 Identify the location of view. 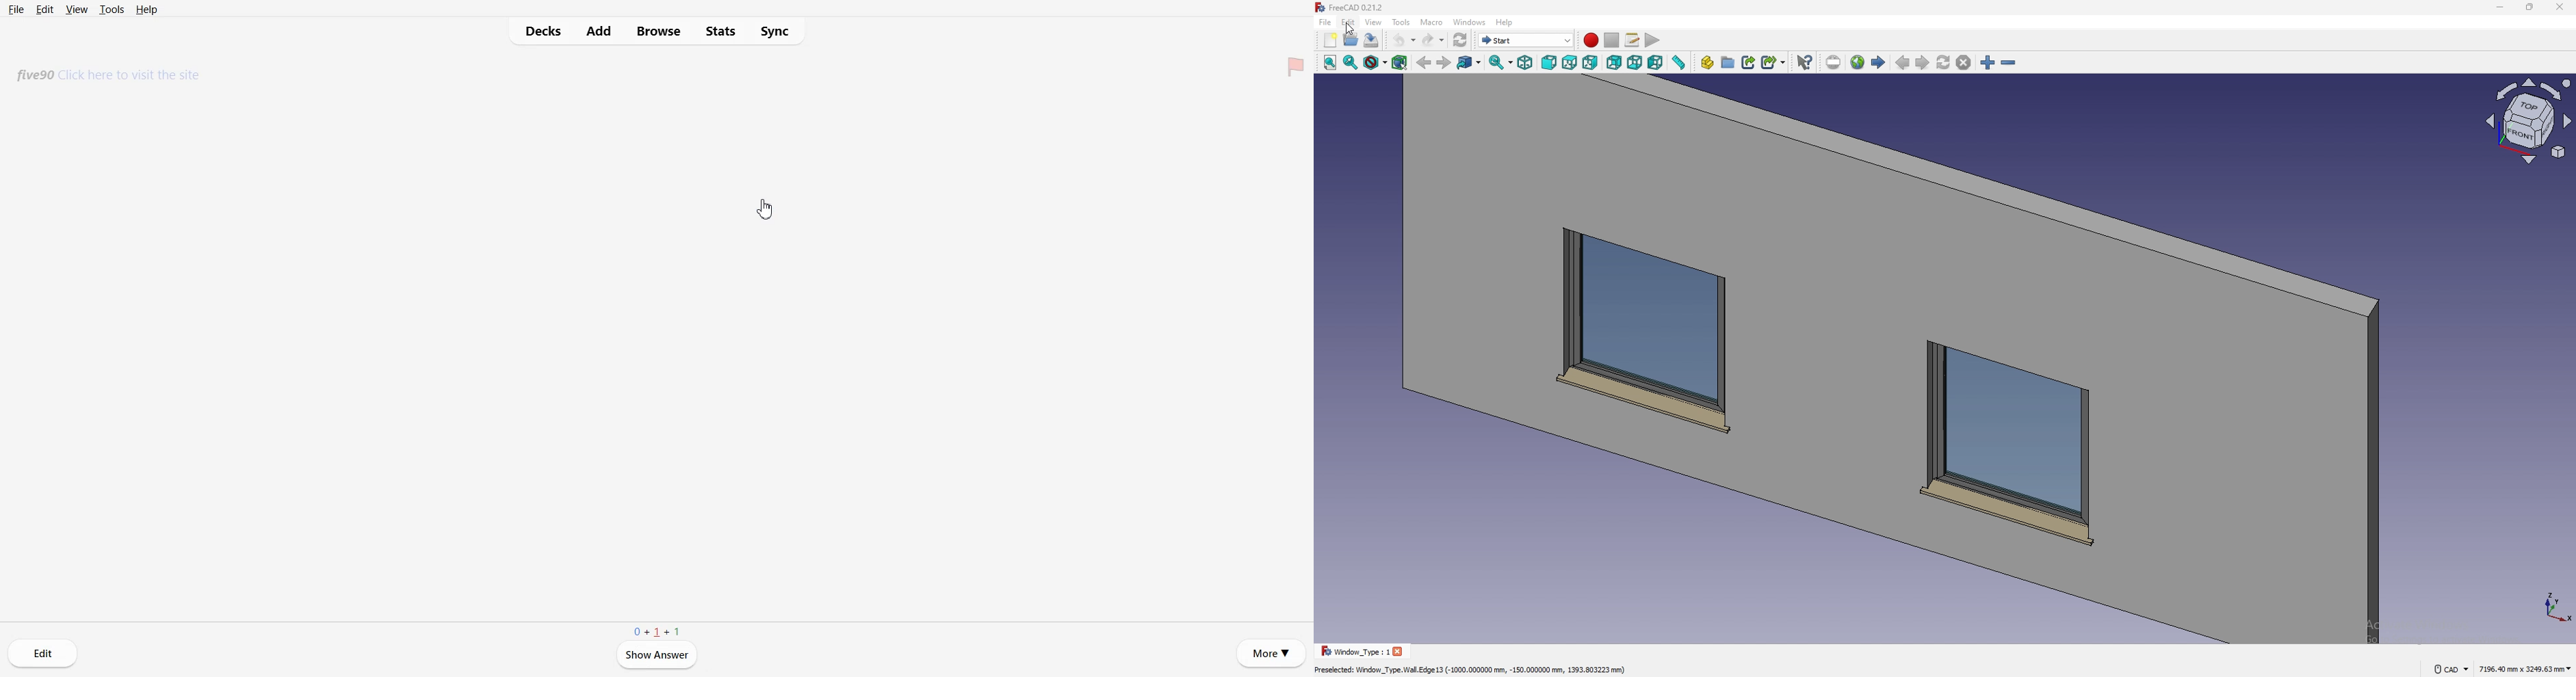
(2528, 126).